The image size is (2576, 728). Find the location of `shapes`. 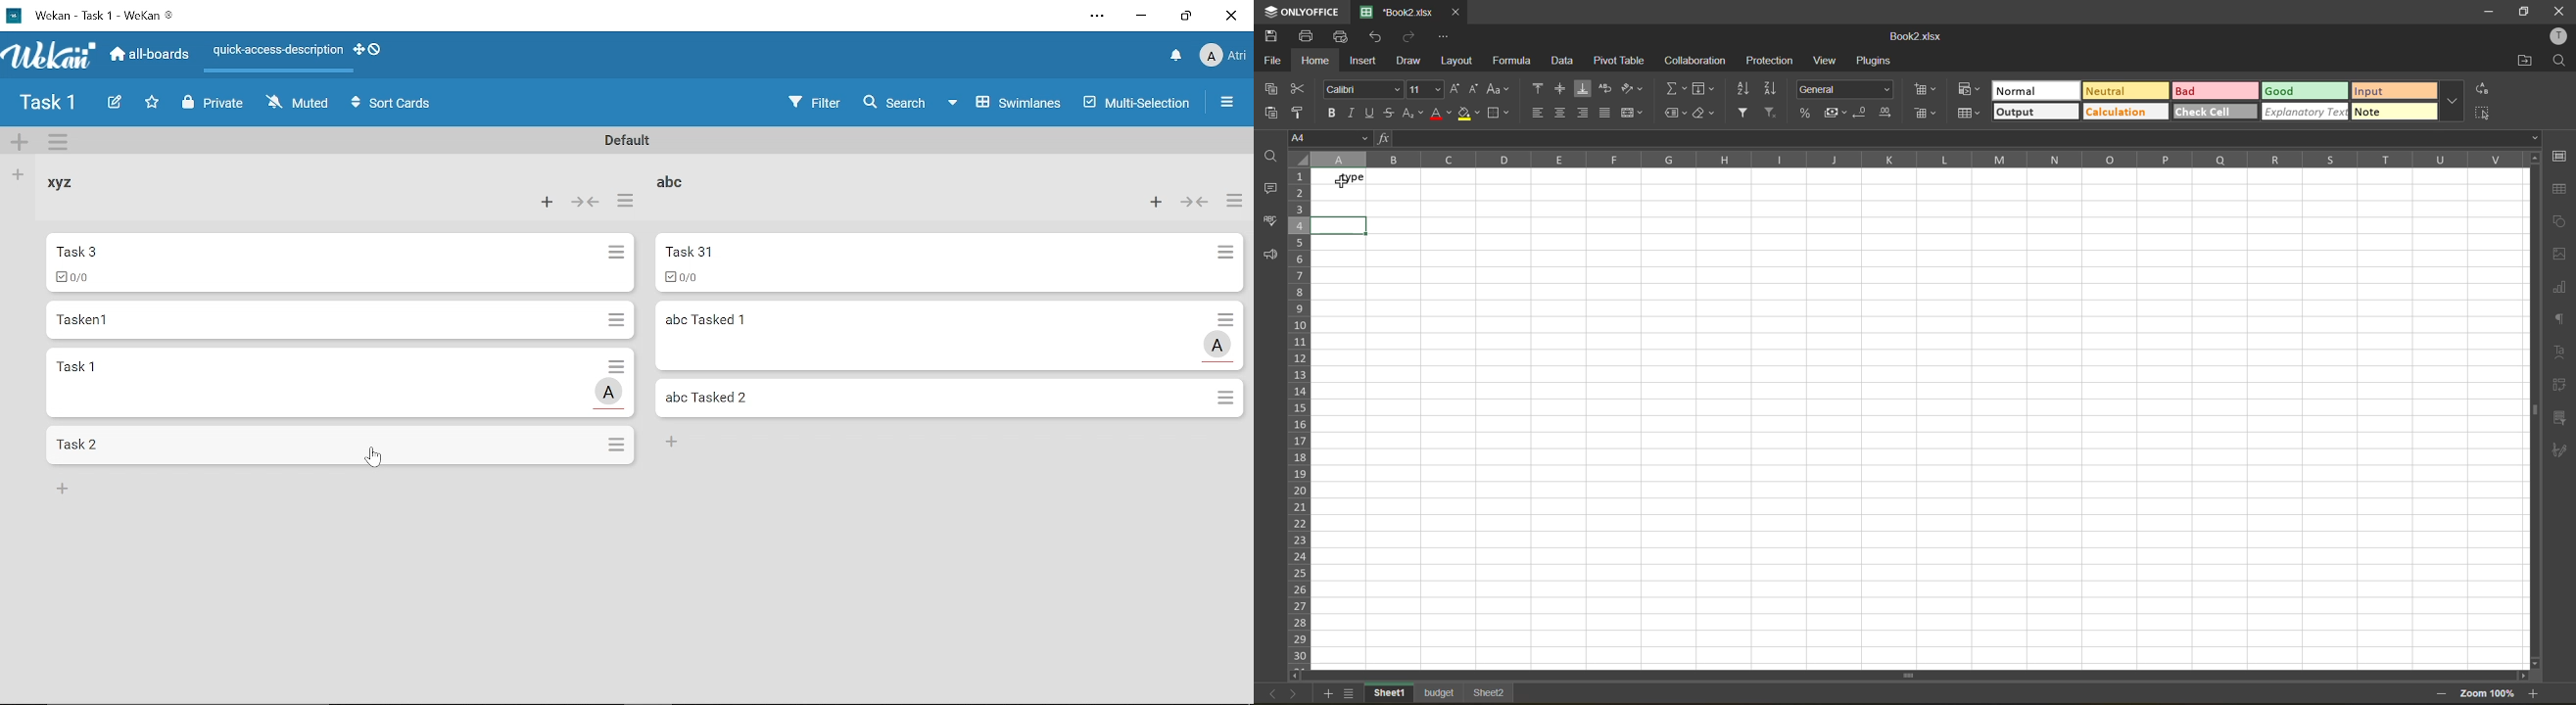

shapes is located at coordinates (2561, 222).